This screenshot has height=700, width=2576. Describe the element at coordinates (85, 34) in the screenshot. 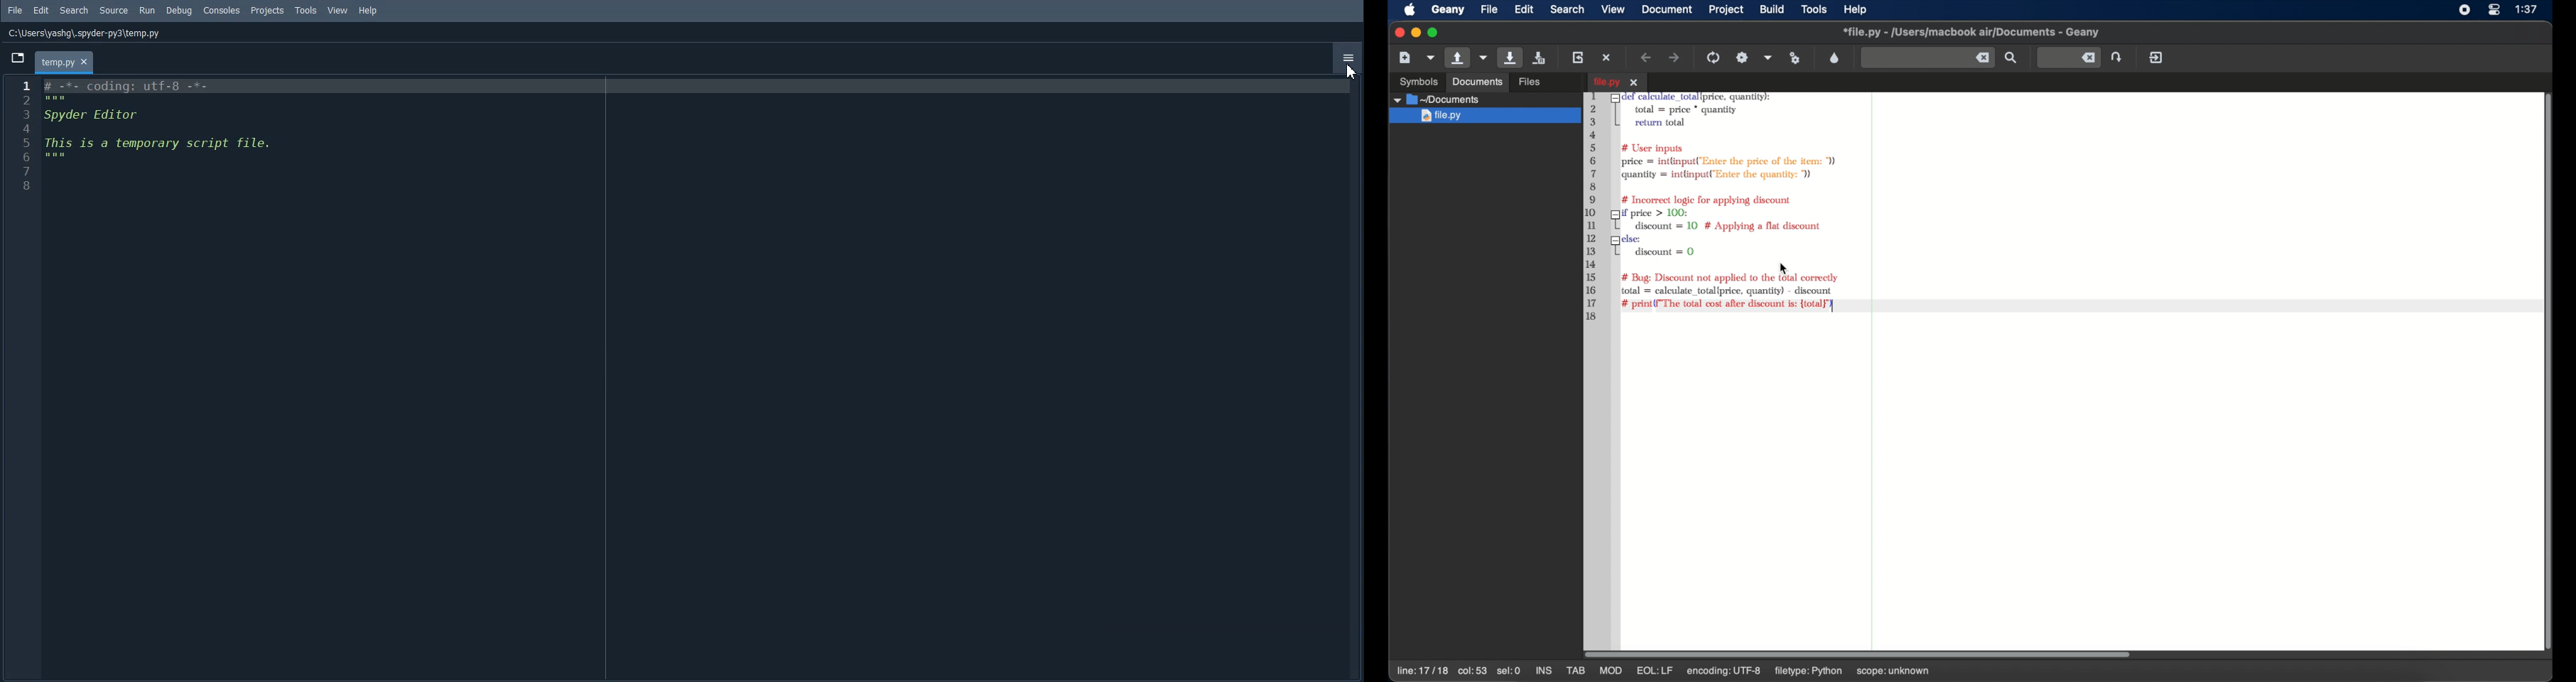

I see `C:\Users\yashg\.spyder-py3\temp.py` at that location.